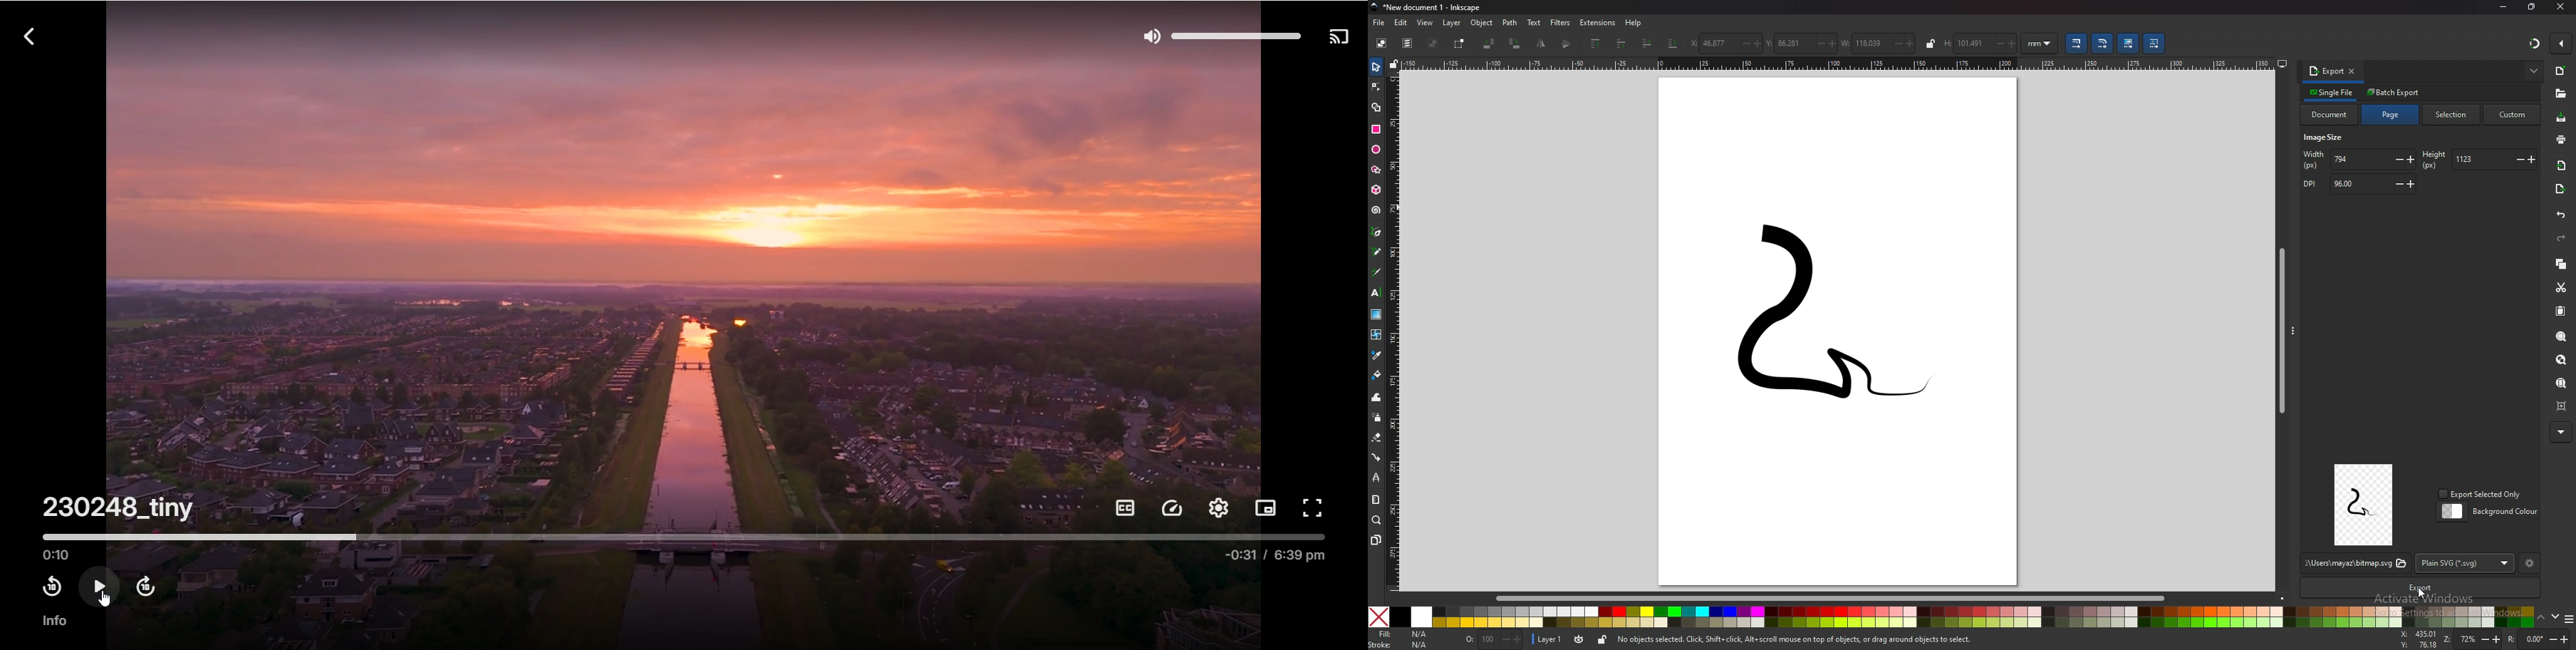 This screenshot has width=2576, height=672. I want to click on import, so click(2563, 166).